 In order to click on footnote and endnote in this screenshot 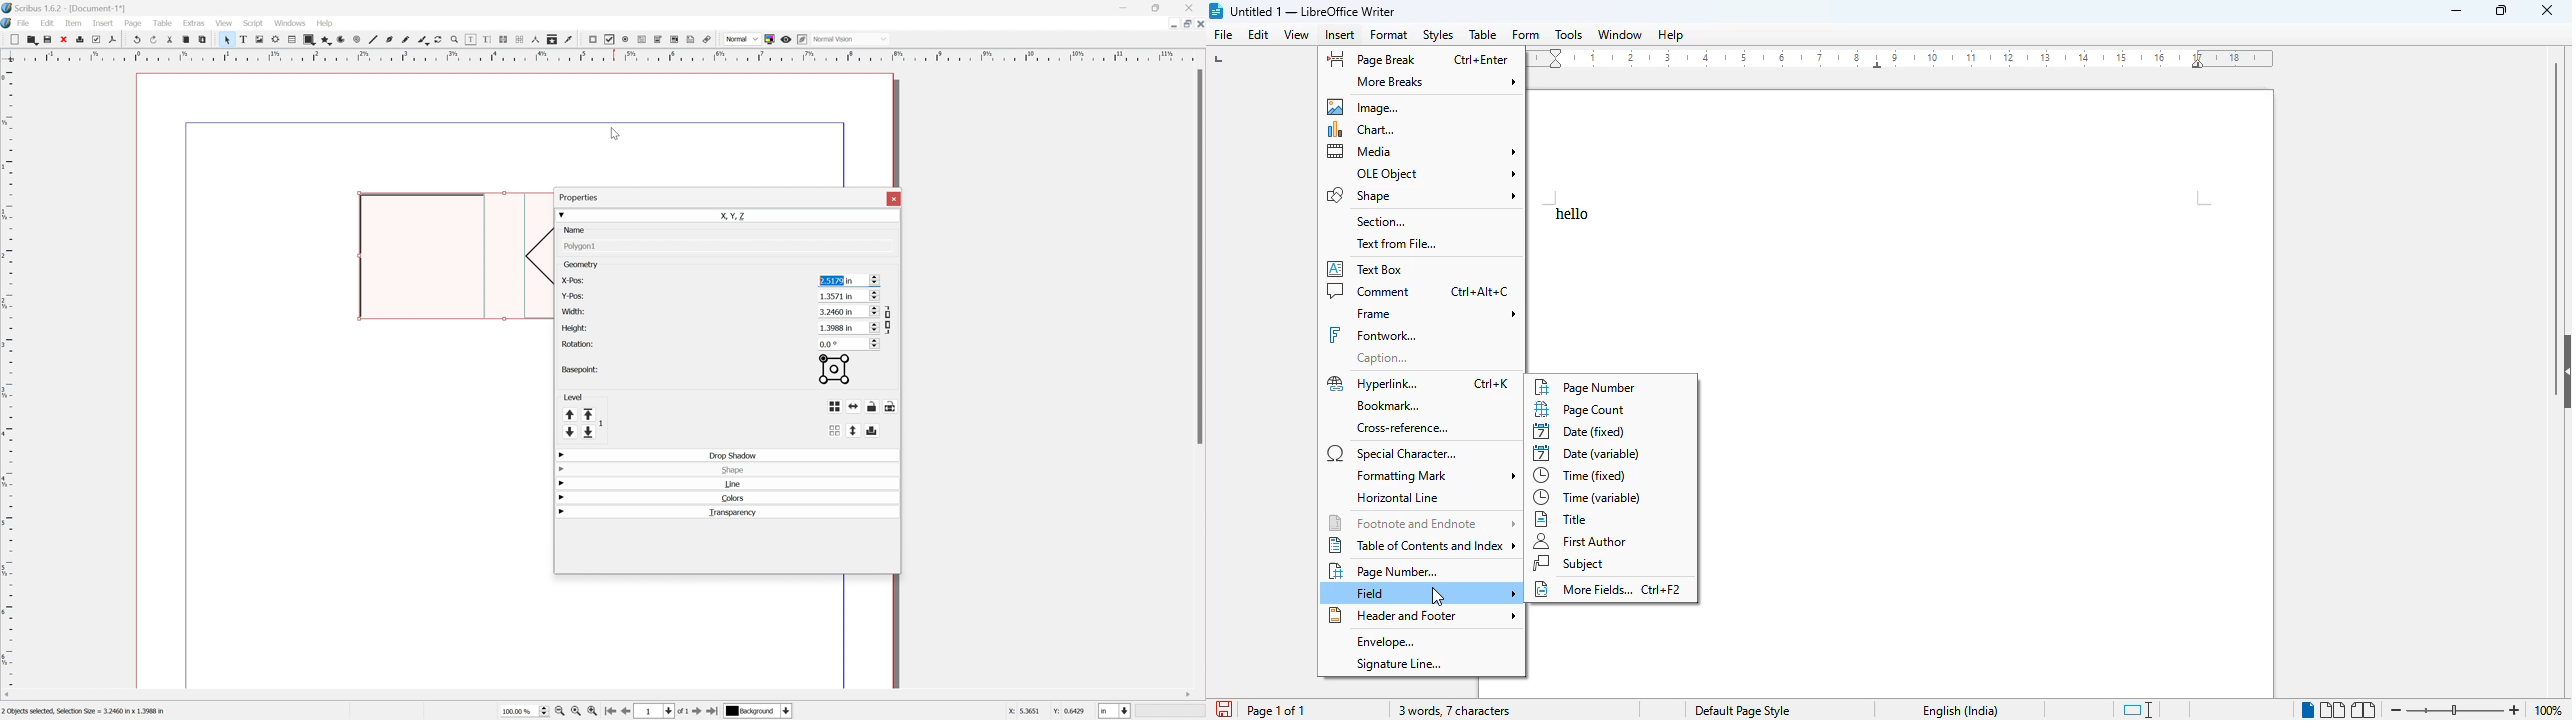, I will do `click(1424, 522)`.